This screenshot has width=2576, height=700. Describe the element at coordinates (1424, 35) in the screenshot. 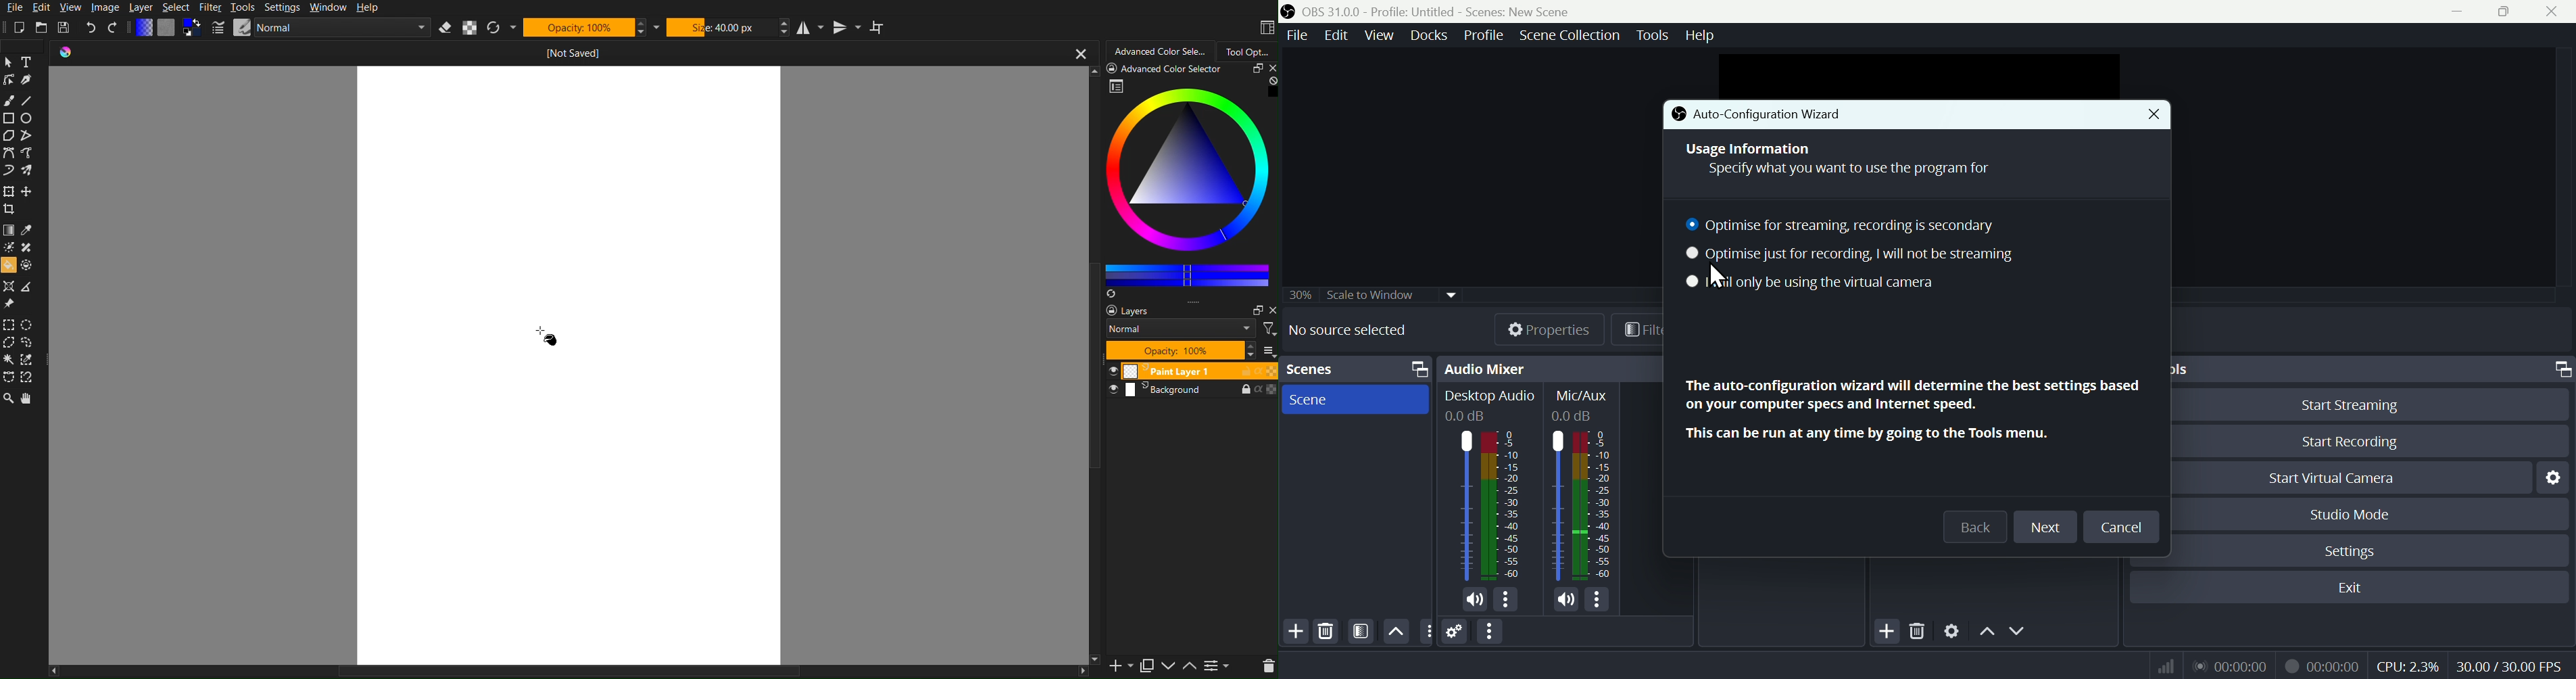

I see `Docks` at that location.